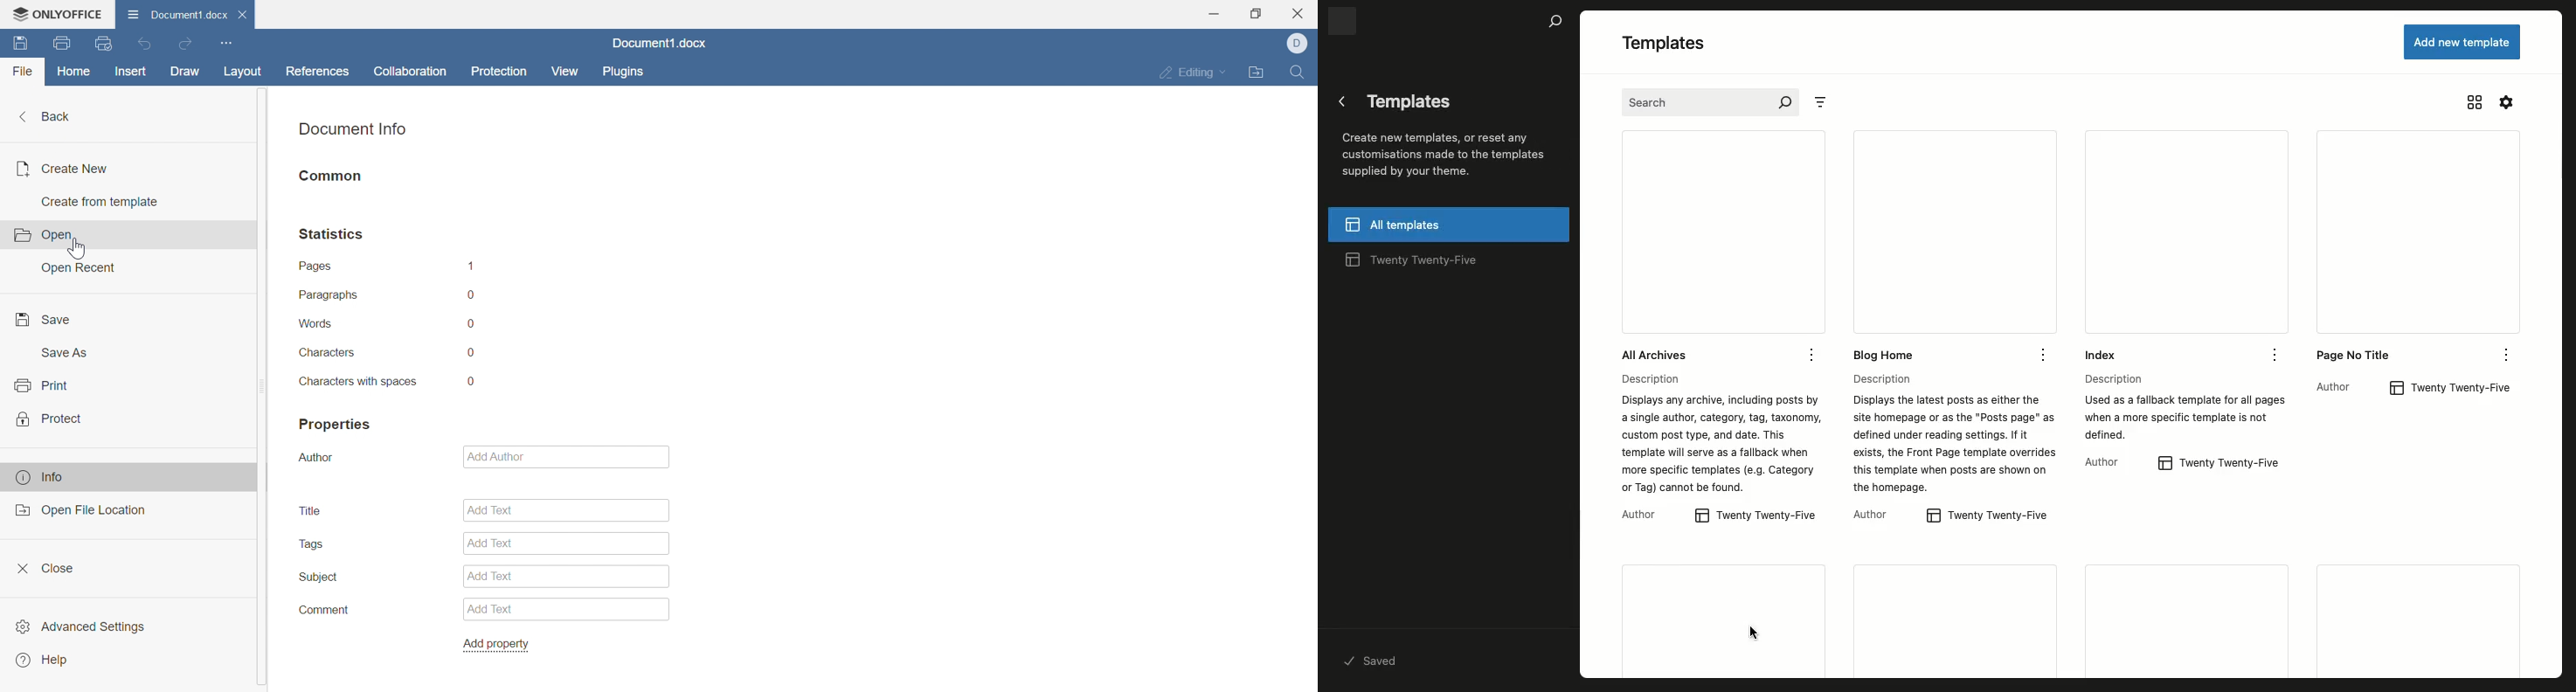 The width and height of the screenshot is (2576, 700). Describe the element at coordinates (490, 577) in the screenshot. I see `add text` at that location.